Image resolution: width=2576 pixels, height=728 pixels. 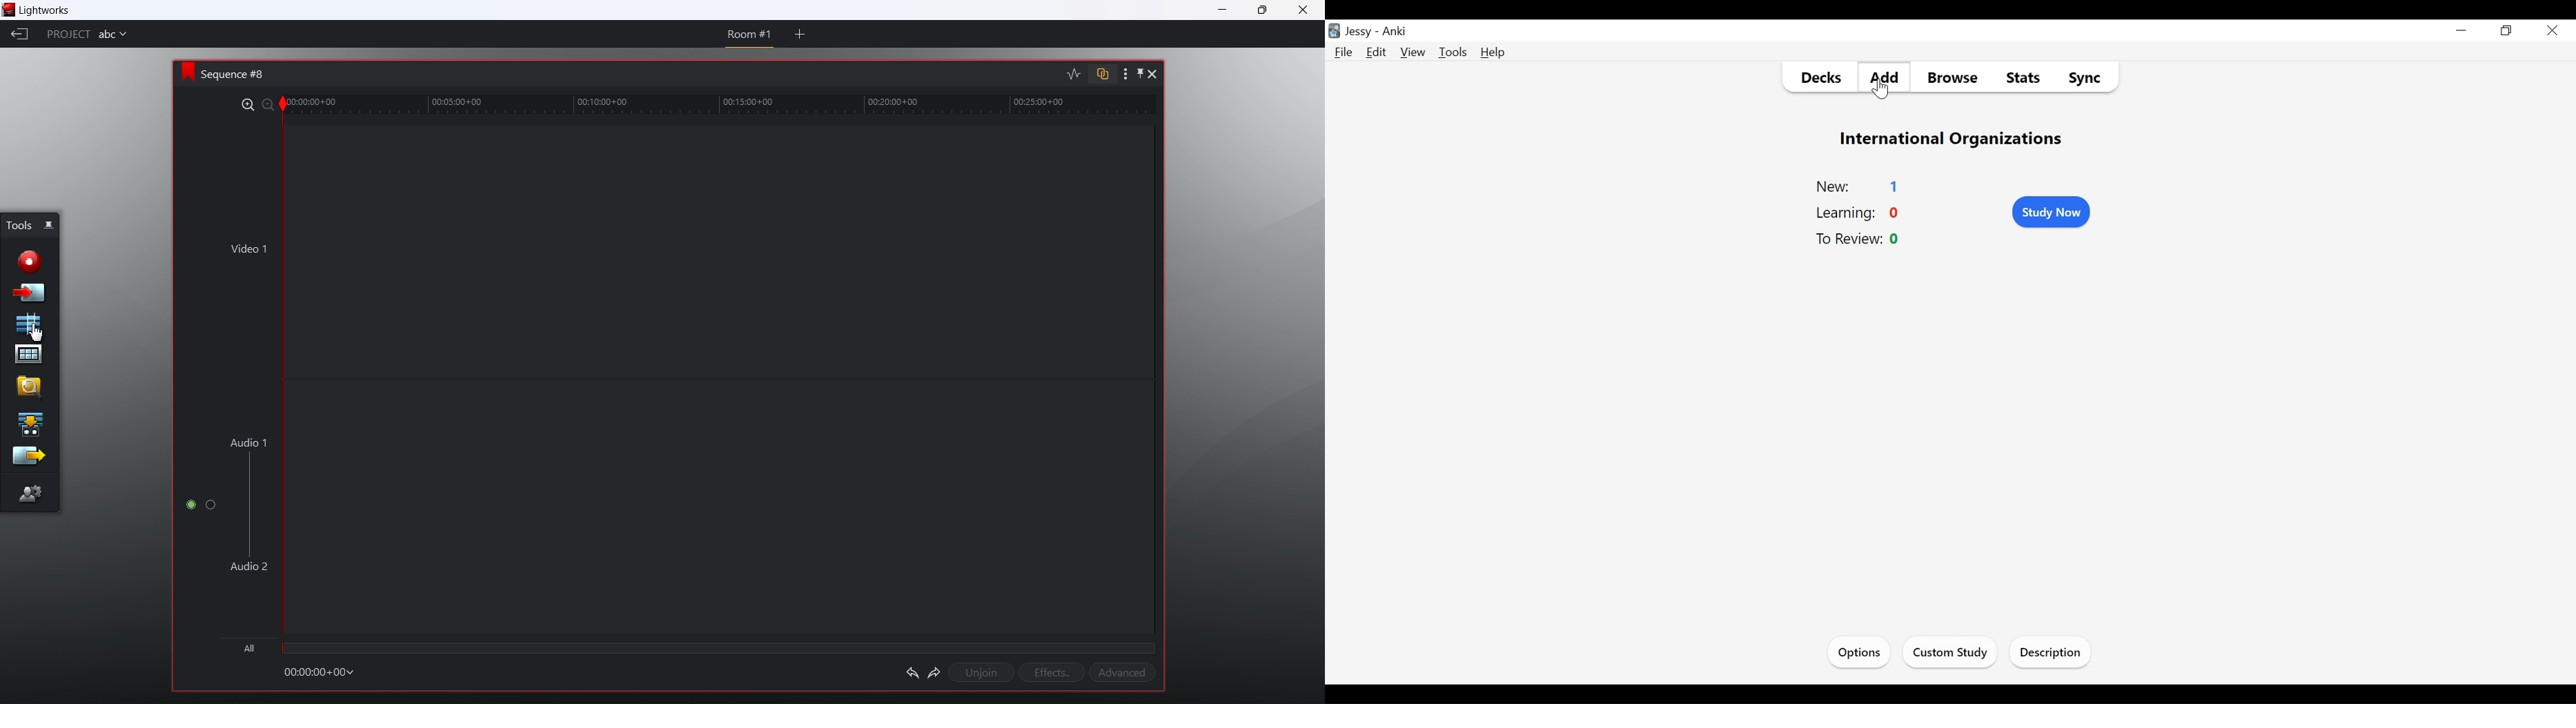 What do you see at coordinates (2554, 30) in the screenshot?
I see `Close` at bounding box center [2554, 30].